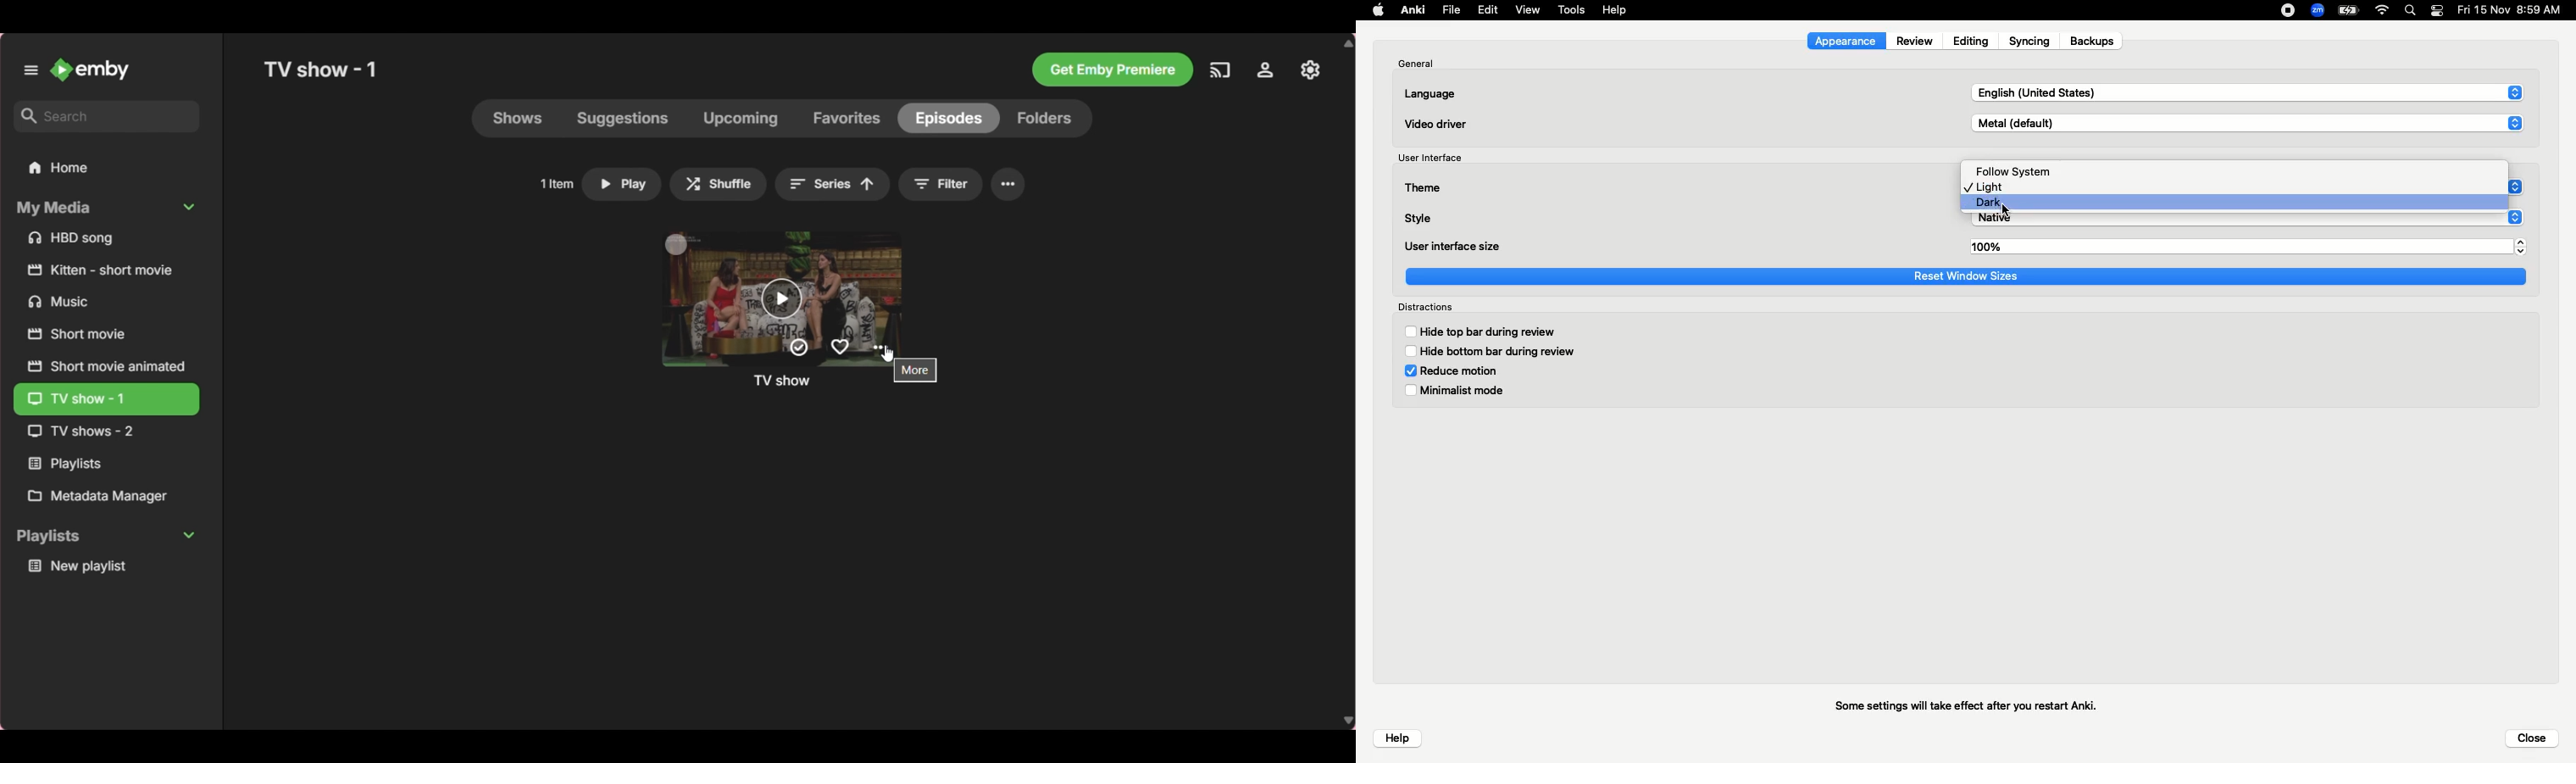 The height and width of the screenshot is (784, 2576). What do you see at coordinates (1435, 161) in the screenshot?
I see `User interface` at bounding box center [1435, 161].